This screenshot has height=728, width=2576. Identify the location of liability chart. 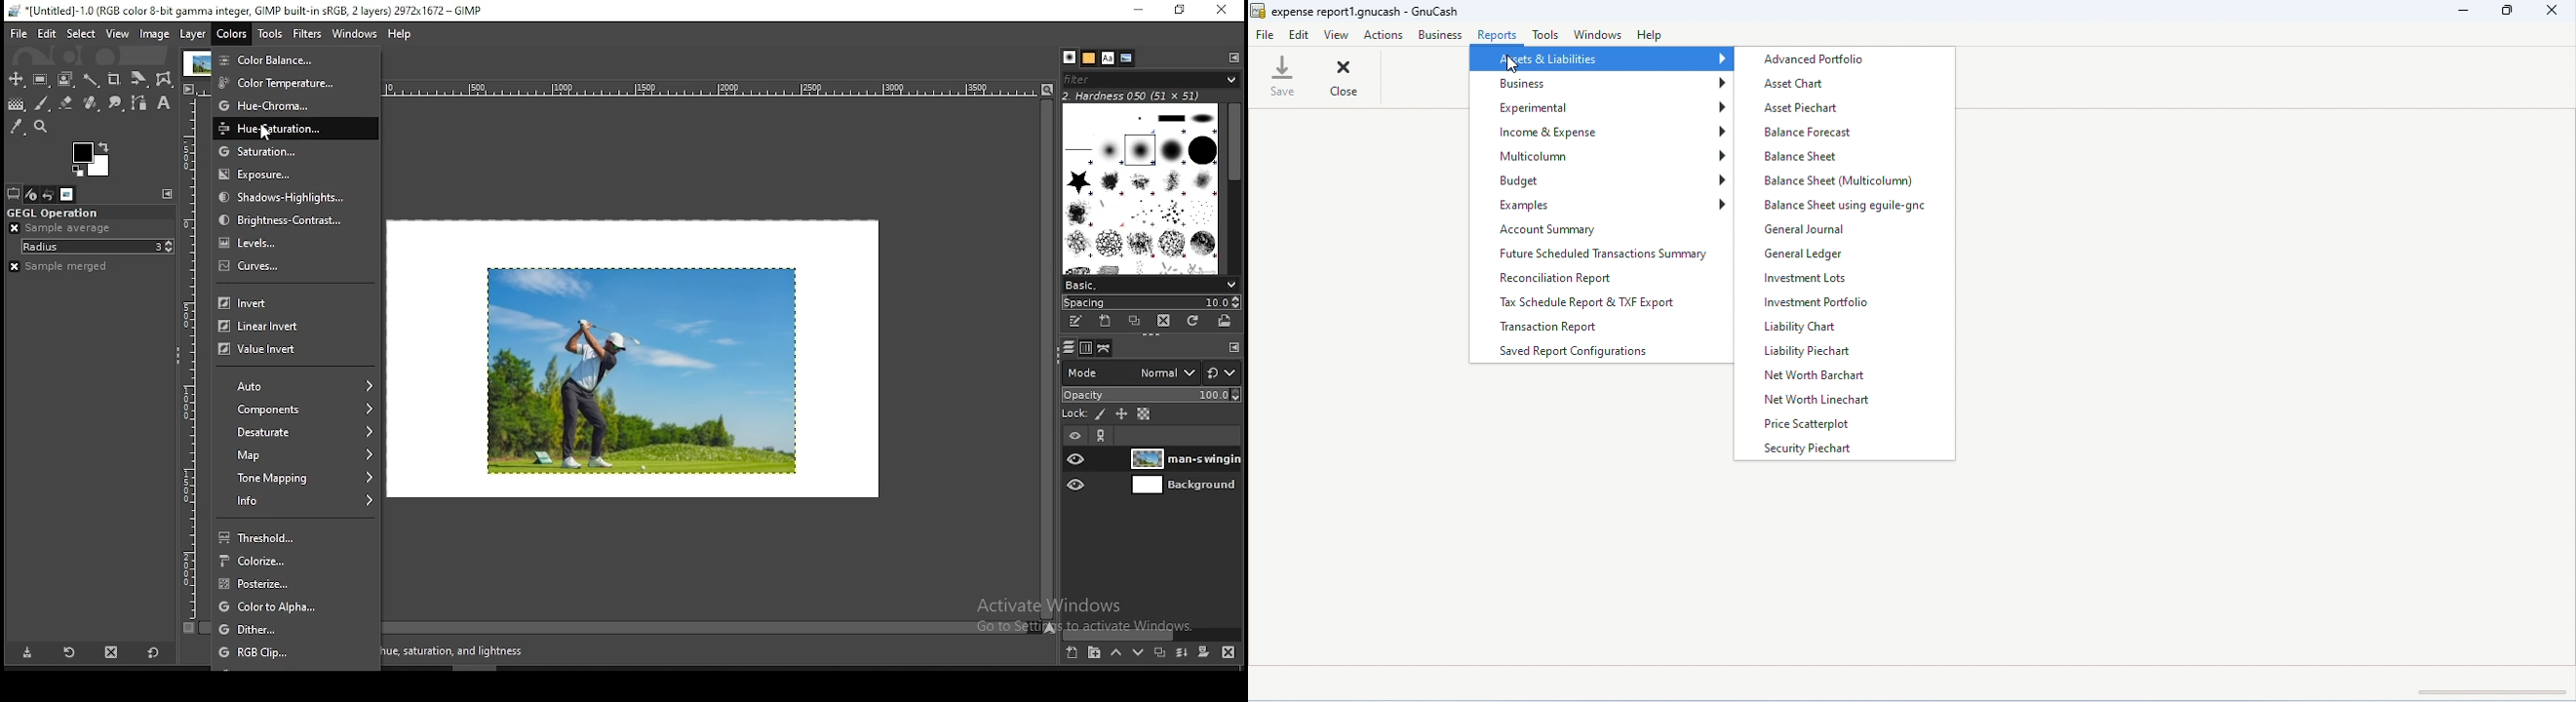
(1801, 328).